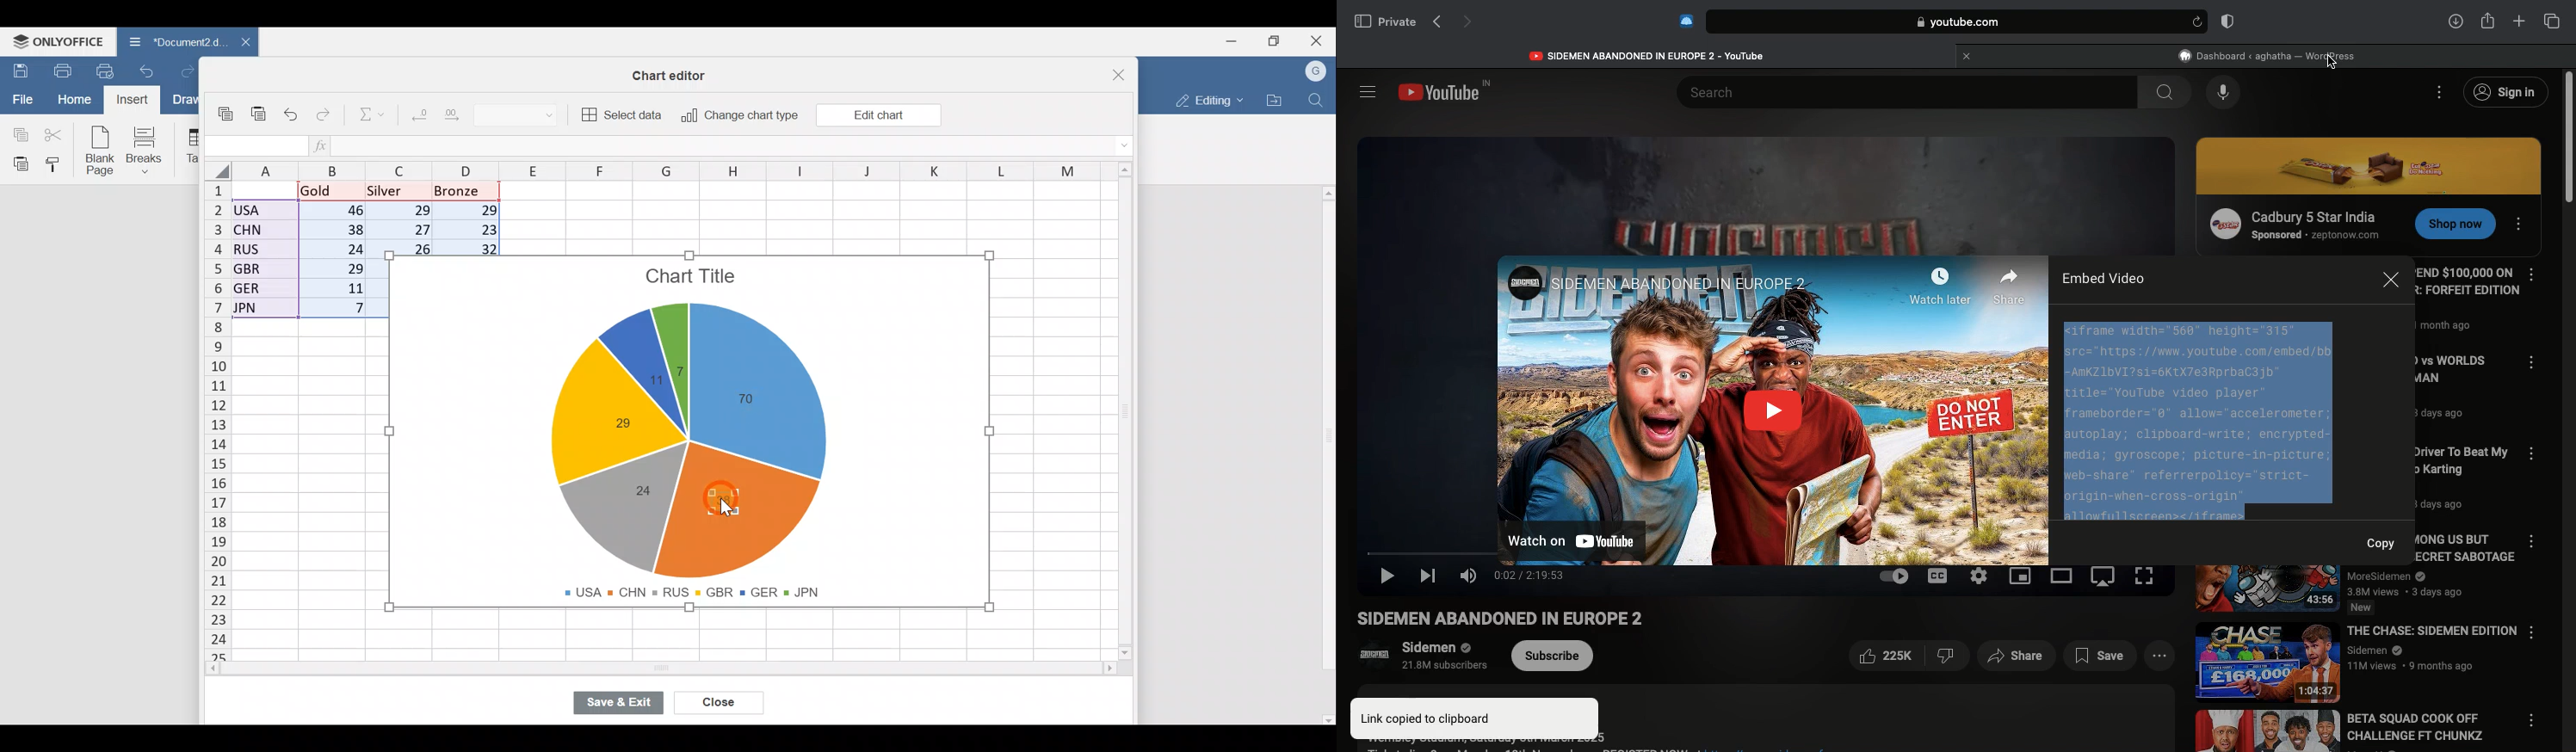  Describe the element at coordinates (2371, 166) in the screenshot. I see `Ad` at that location.